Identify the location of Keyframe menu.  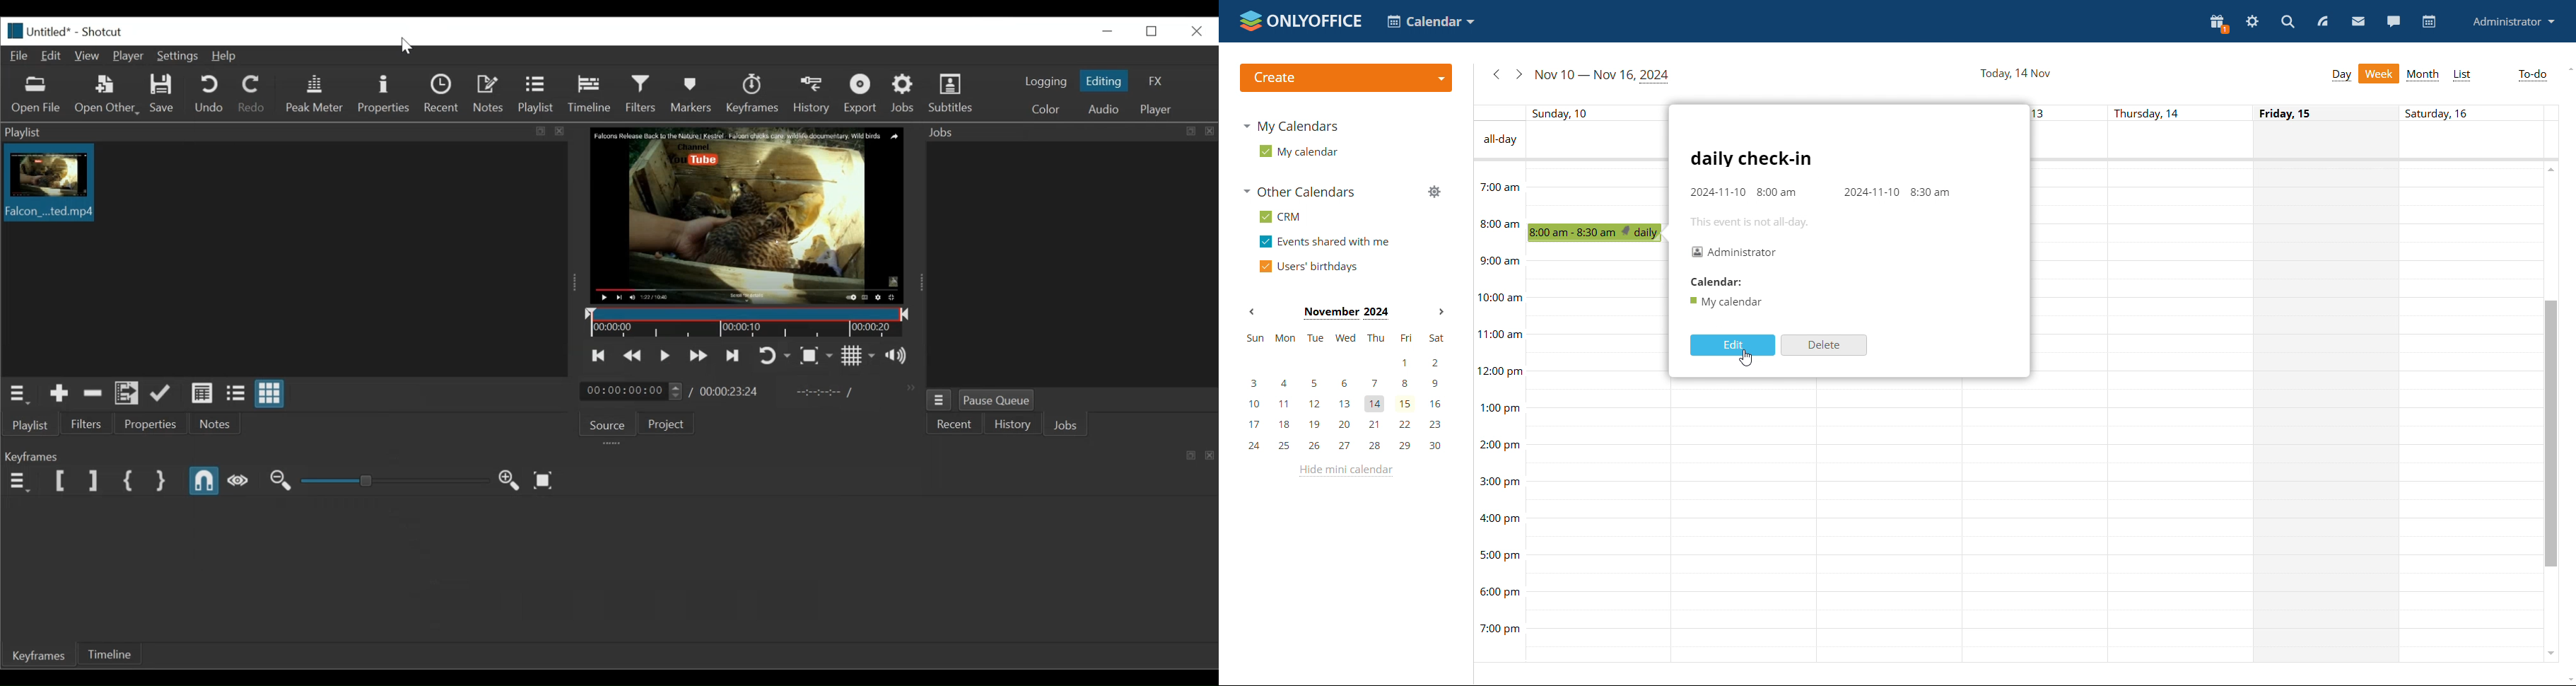
(18, 482).